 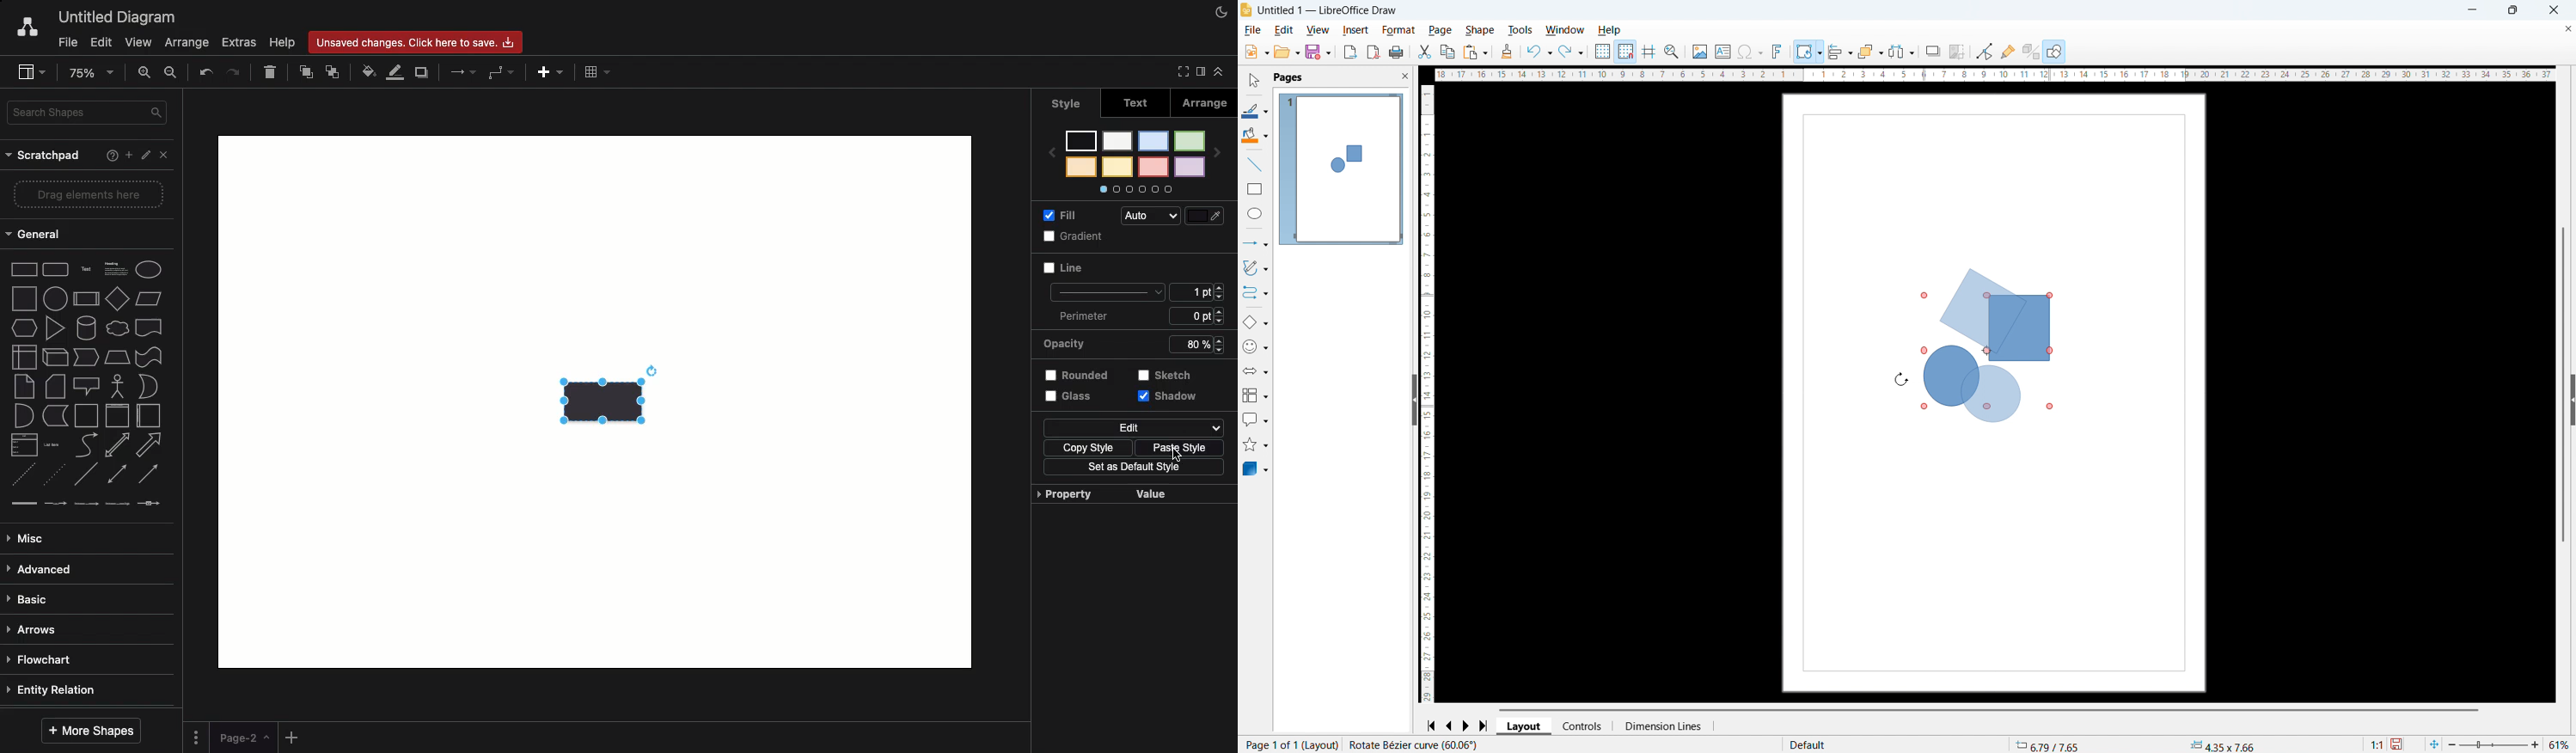 I want to click on Opacity, so click(x=1062, y=343).